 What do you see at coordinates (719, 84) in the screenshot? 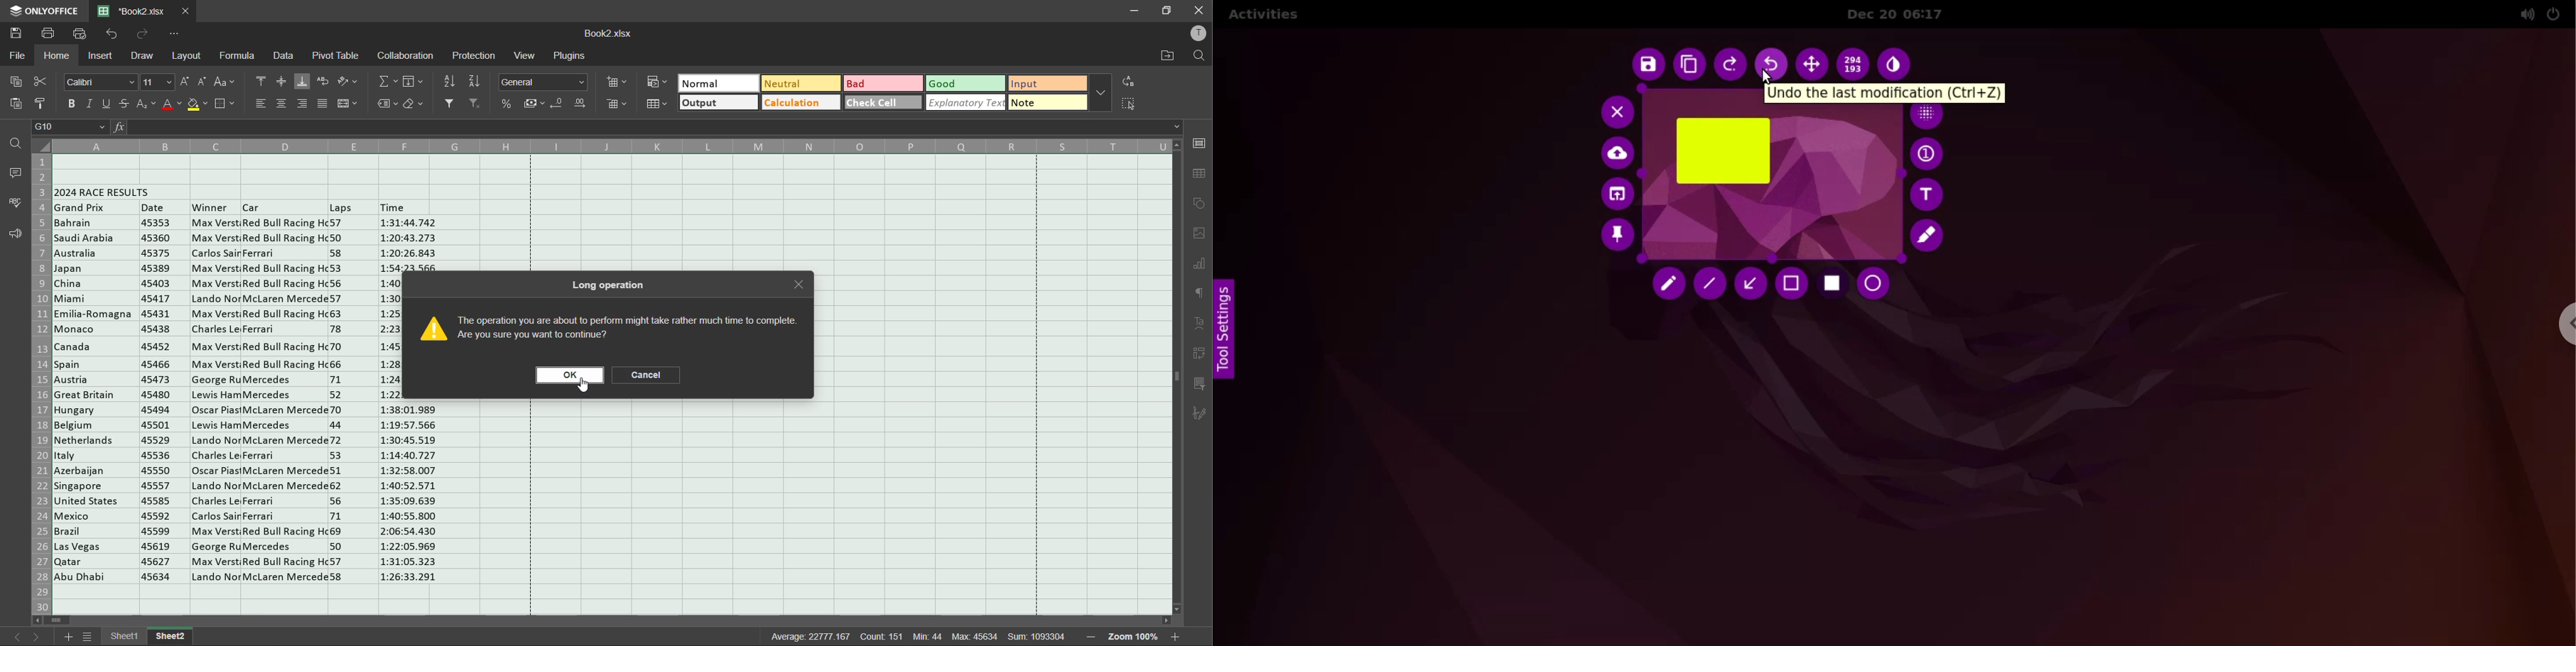
I see `normal` at bounding box center [719, 84].